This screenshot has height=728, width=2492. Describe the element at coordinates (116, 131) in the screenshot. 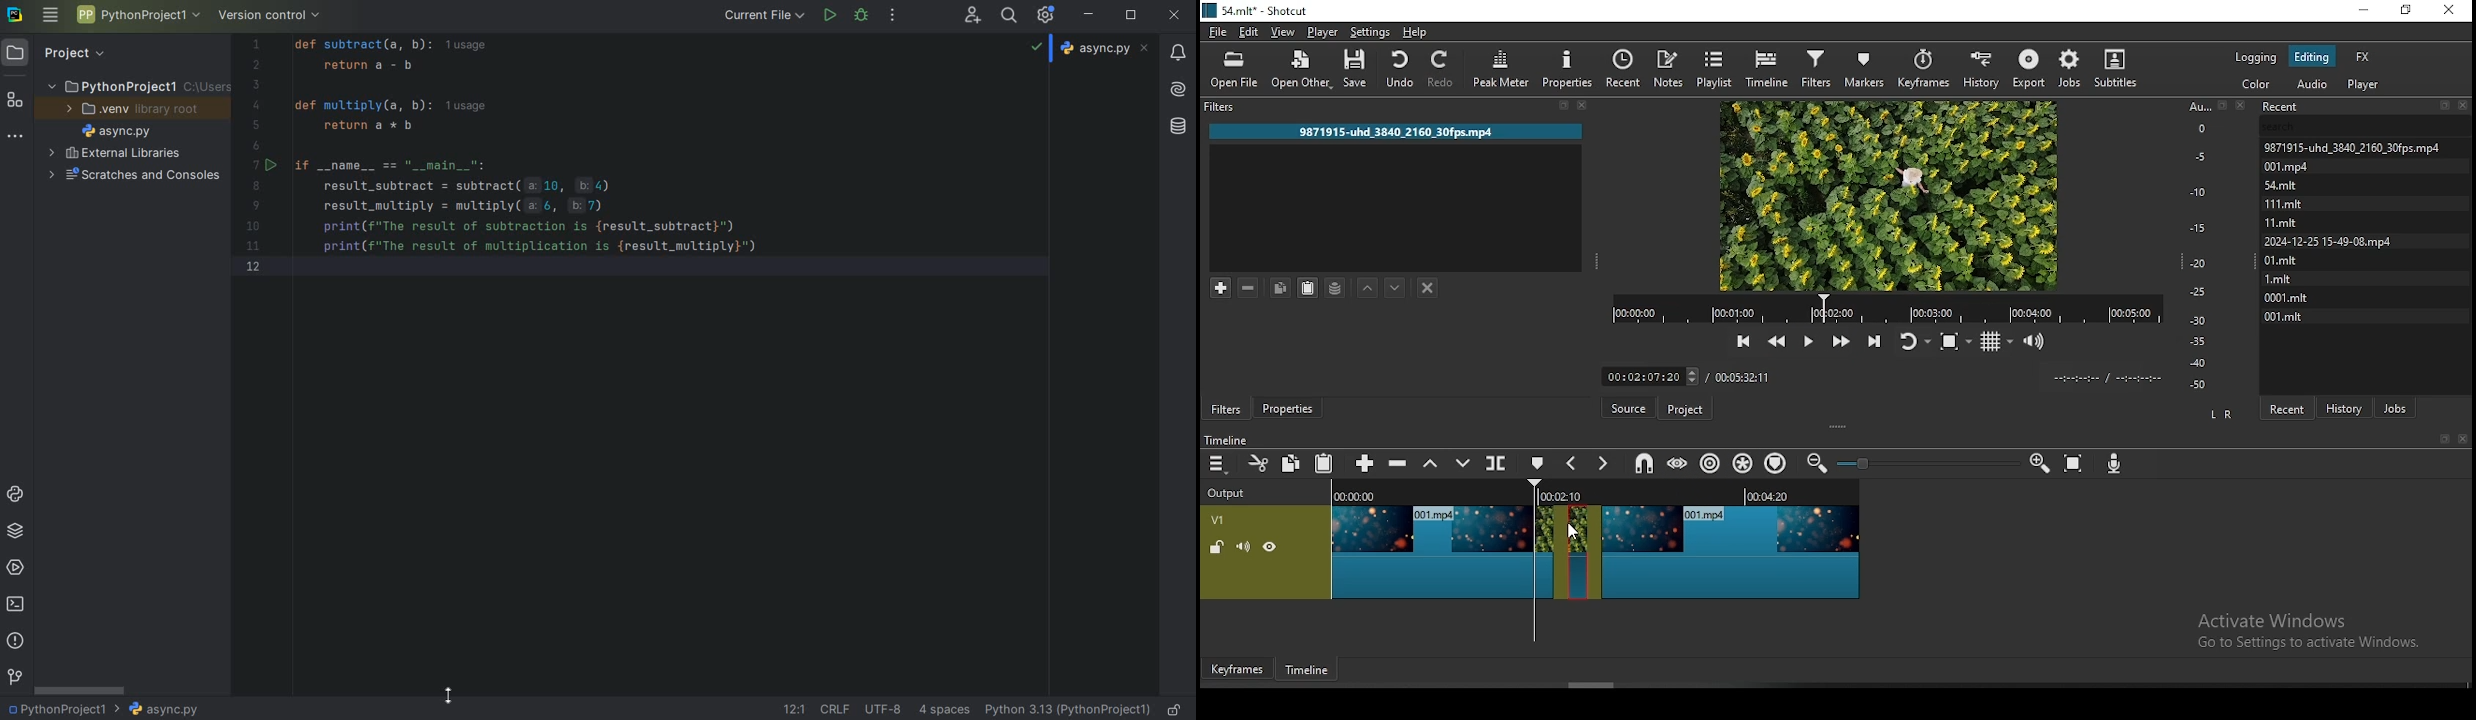

I see `file name` at that location.